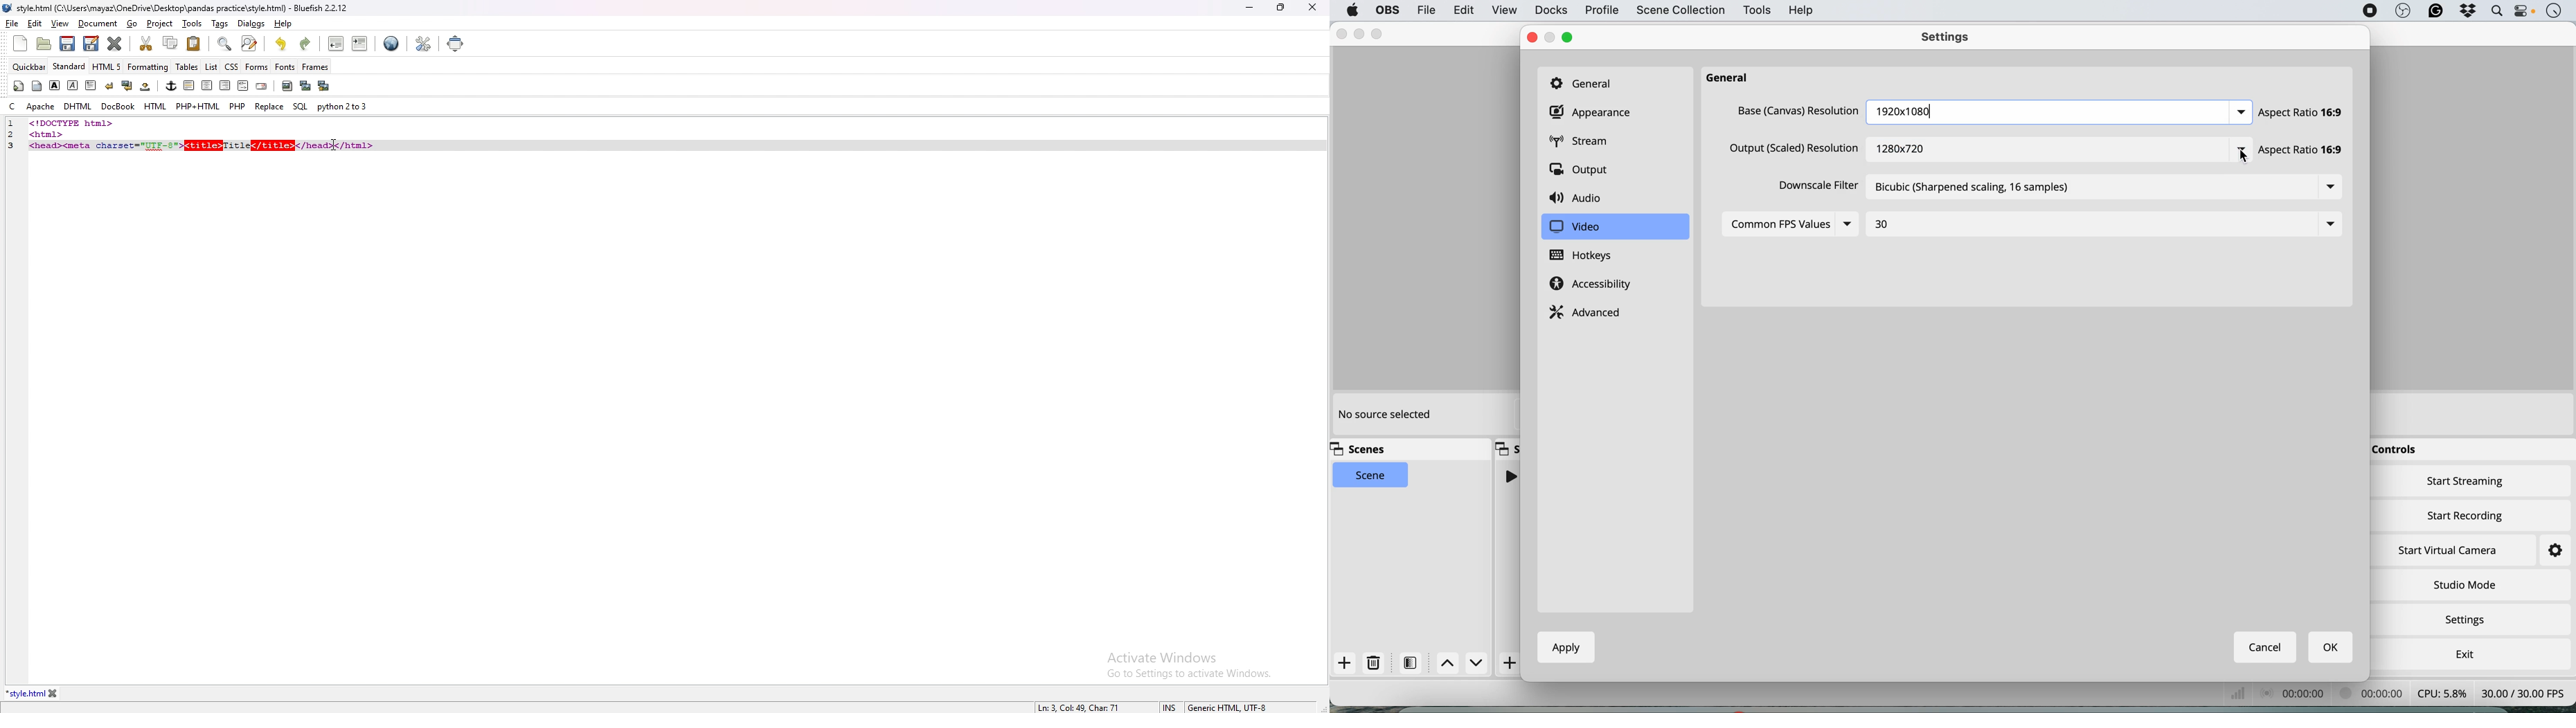 The height and width of the screenshot is (728, 2576). Describe the element at coordinates (242, 87) in the screenshot. I see `html comment` at that location.